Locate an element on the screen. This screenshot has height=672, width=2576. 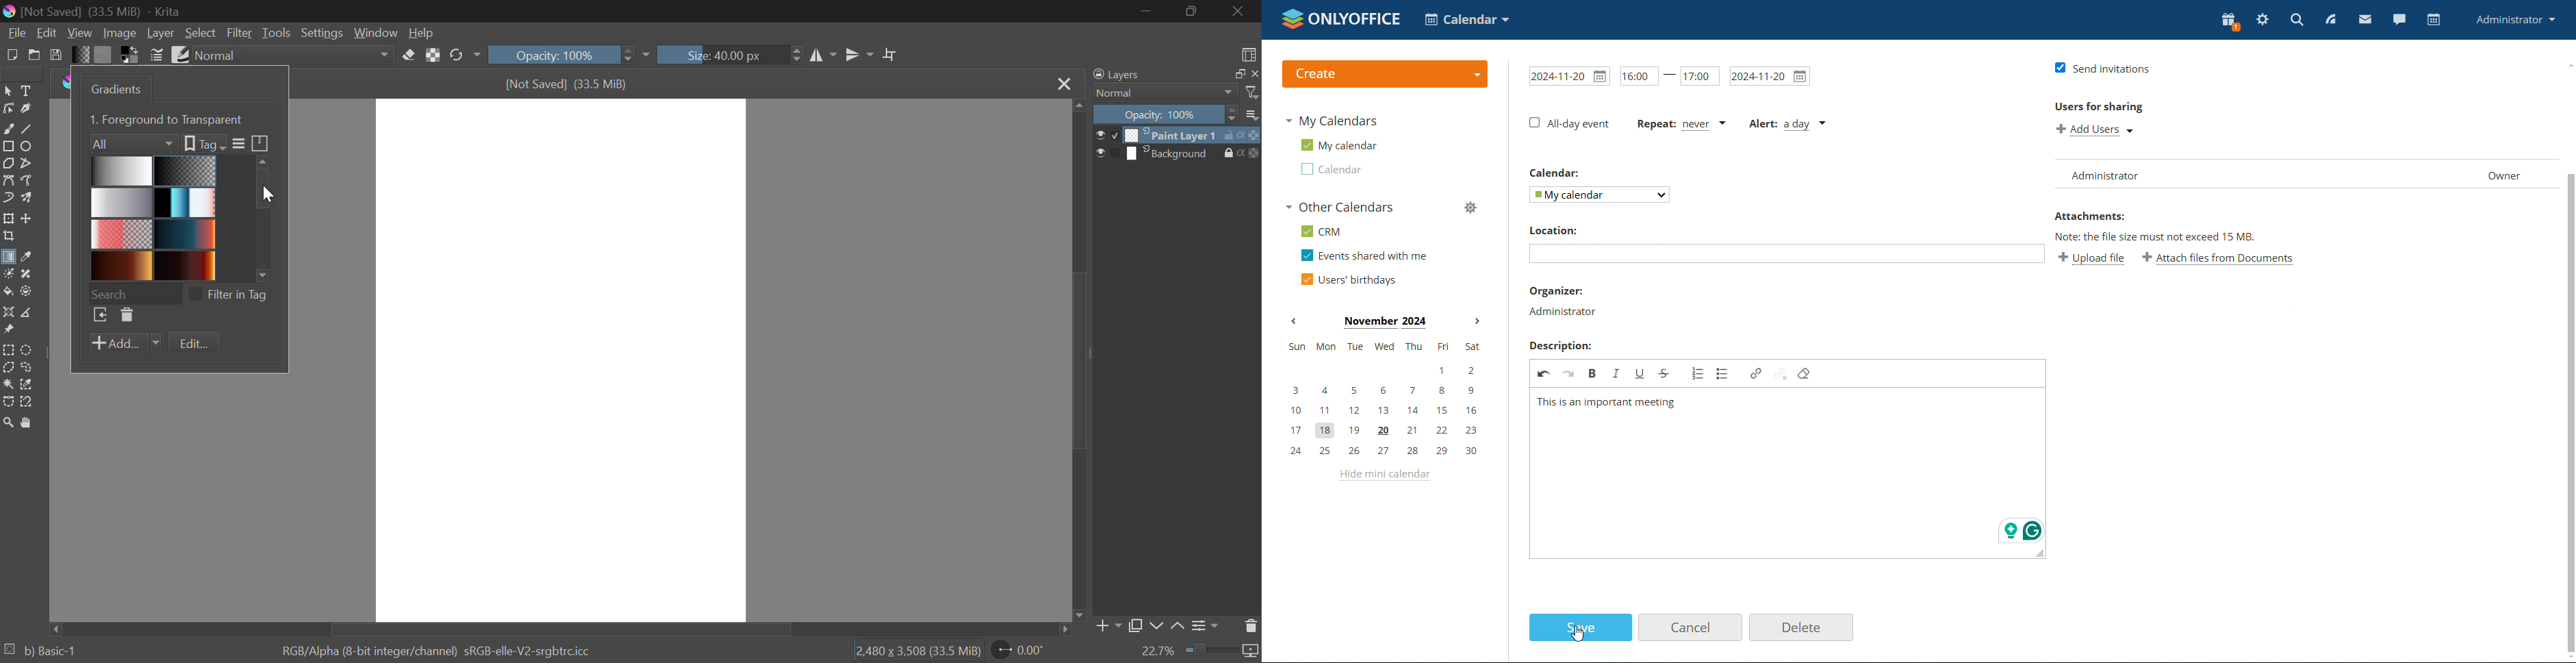
Delete Layer is located at coordinates (1252, 625).